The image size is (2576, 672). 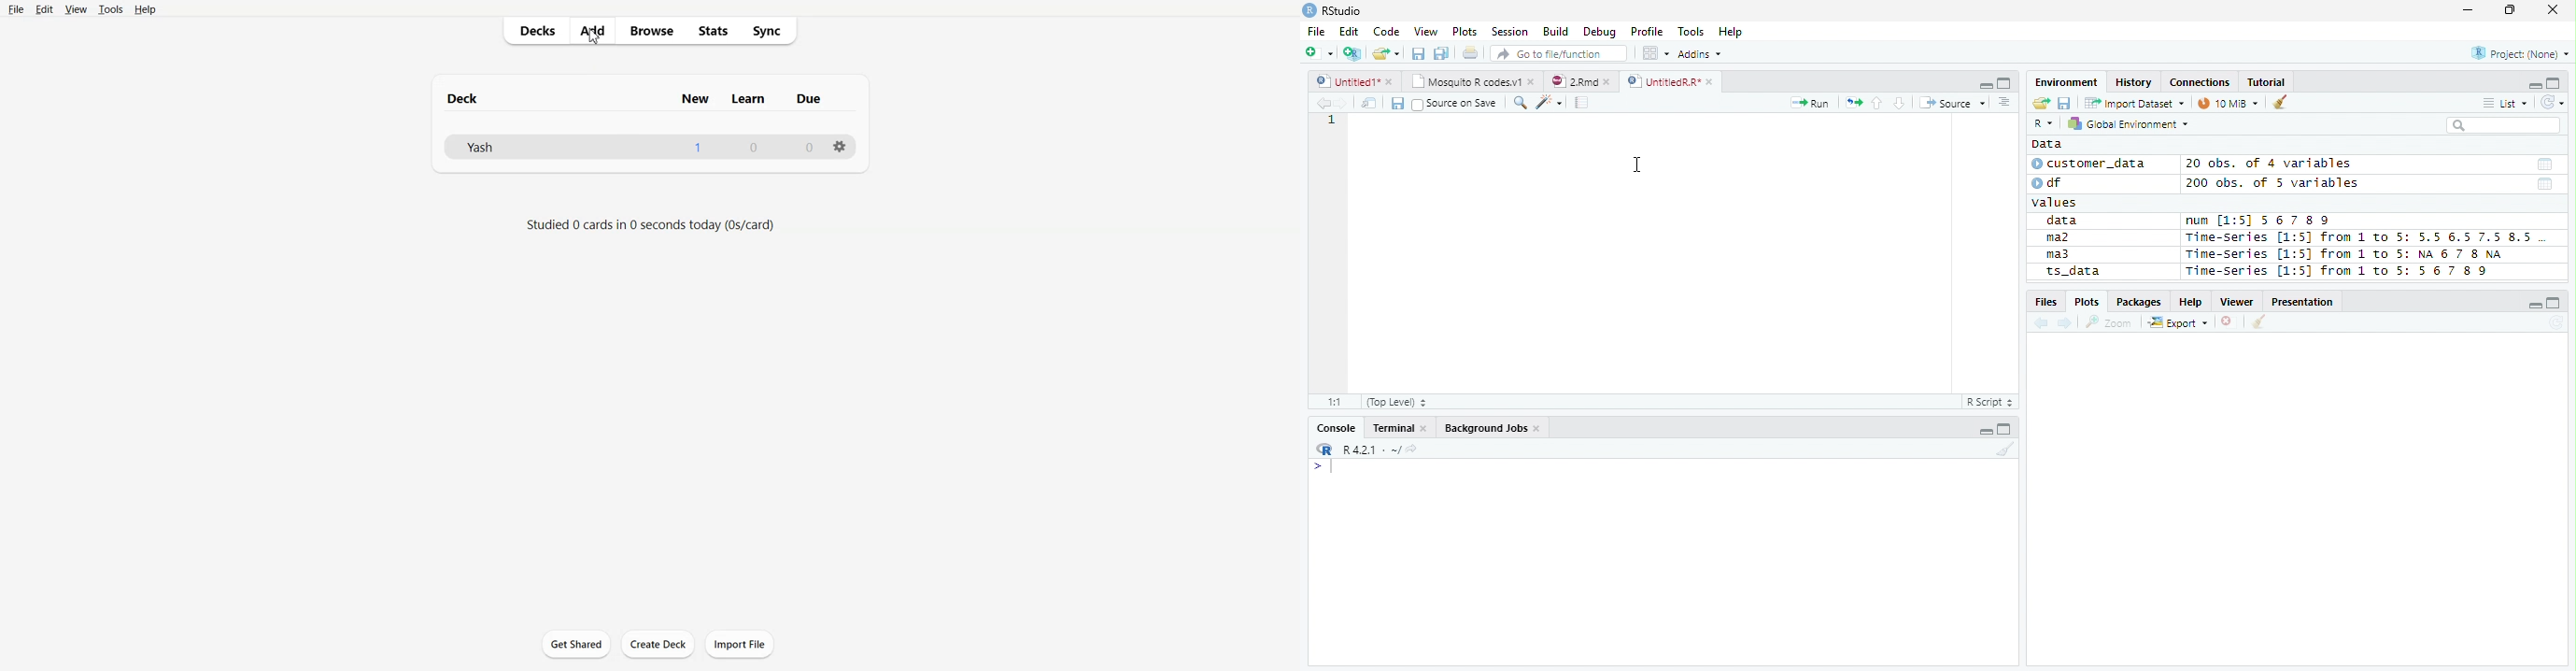 What do you see at coordinates (2006, 430) in the screenshot?
I see `Maximize` at bounding box center [2006, 430].